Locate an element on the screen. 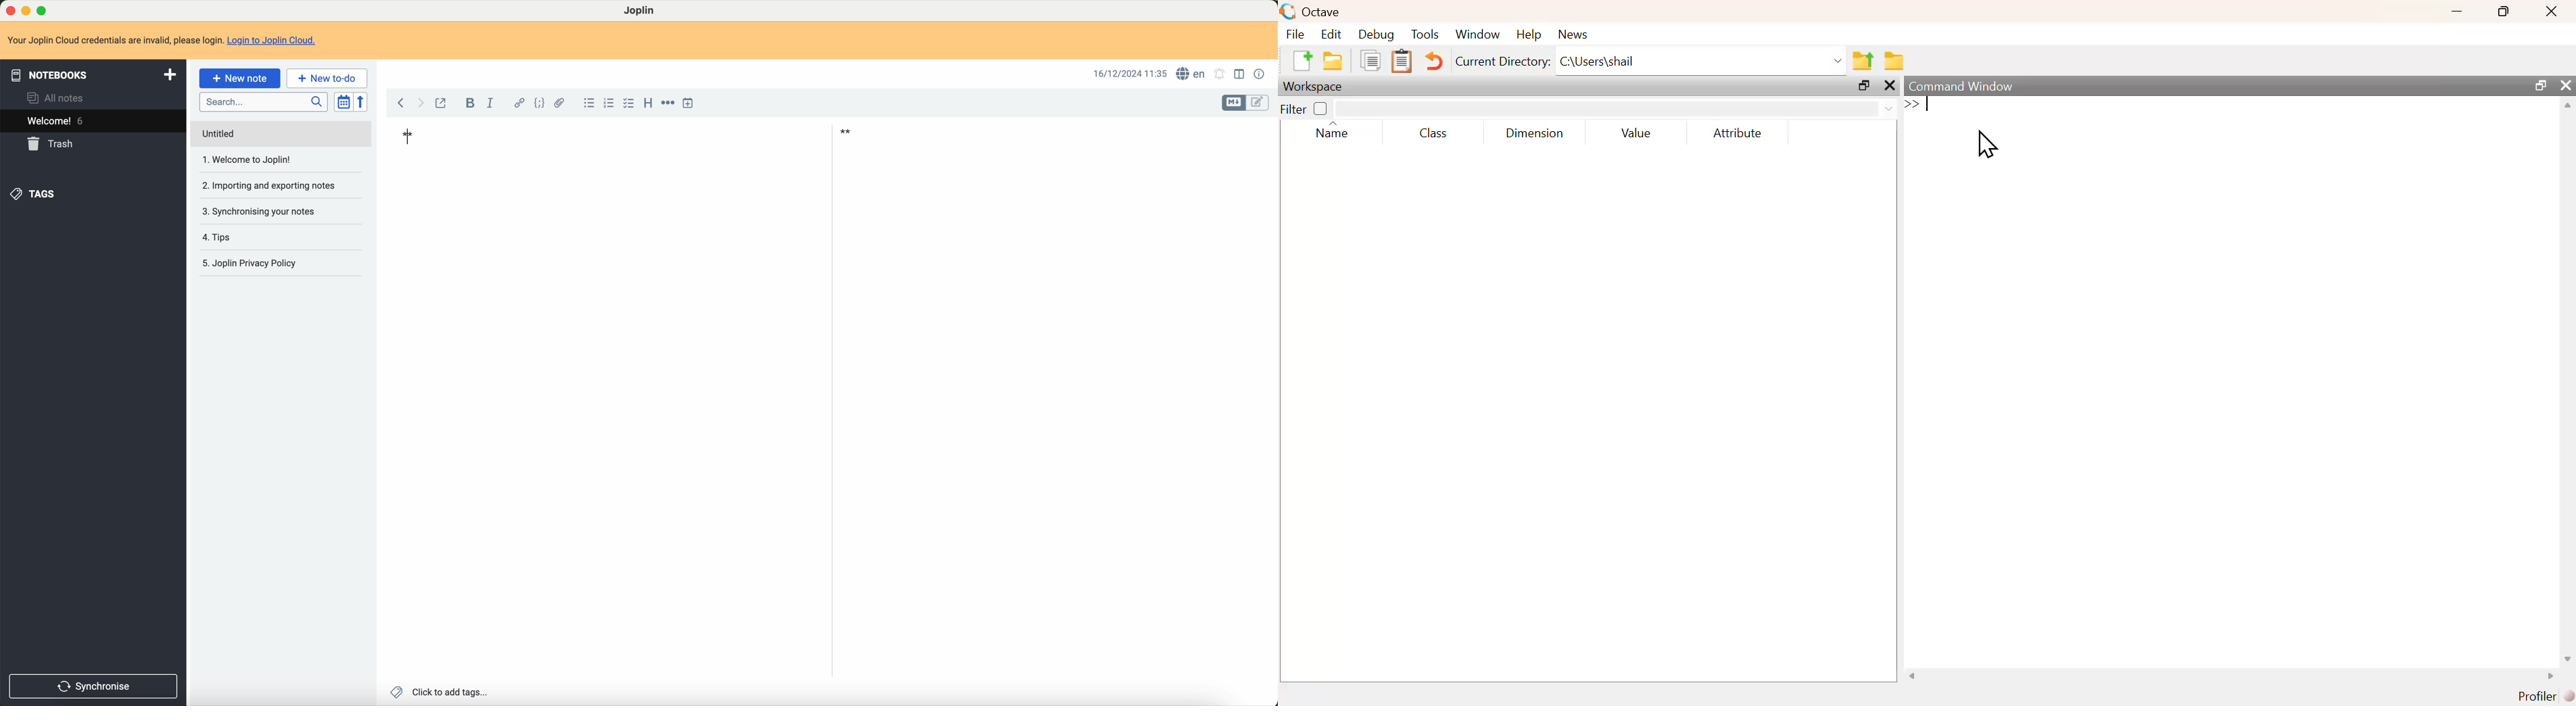  toggle editor is located at coordinates (1258, 104).